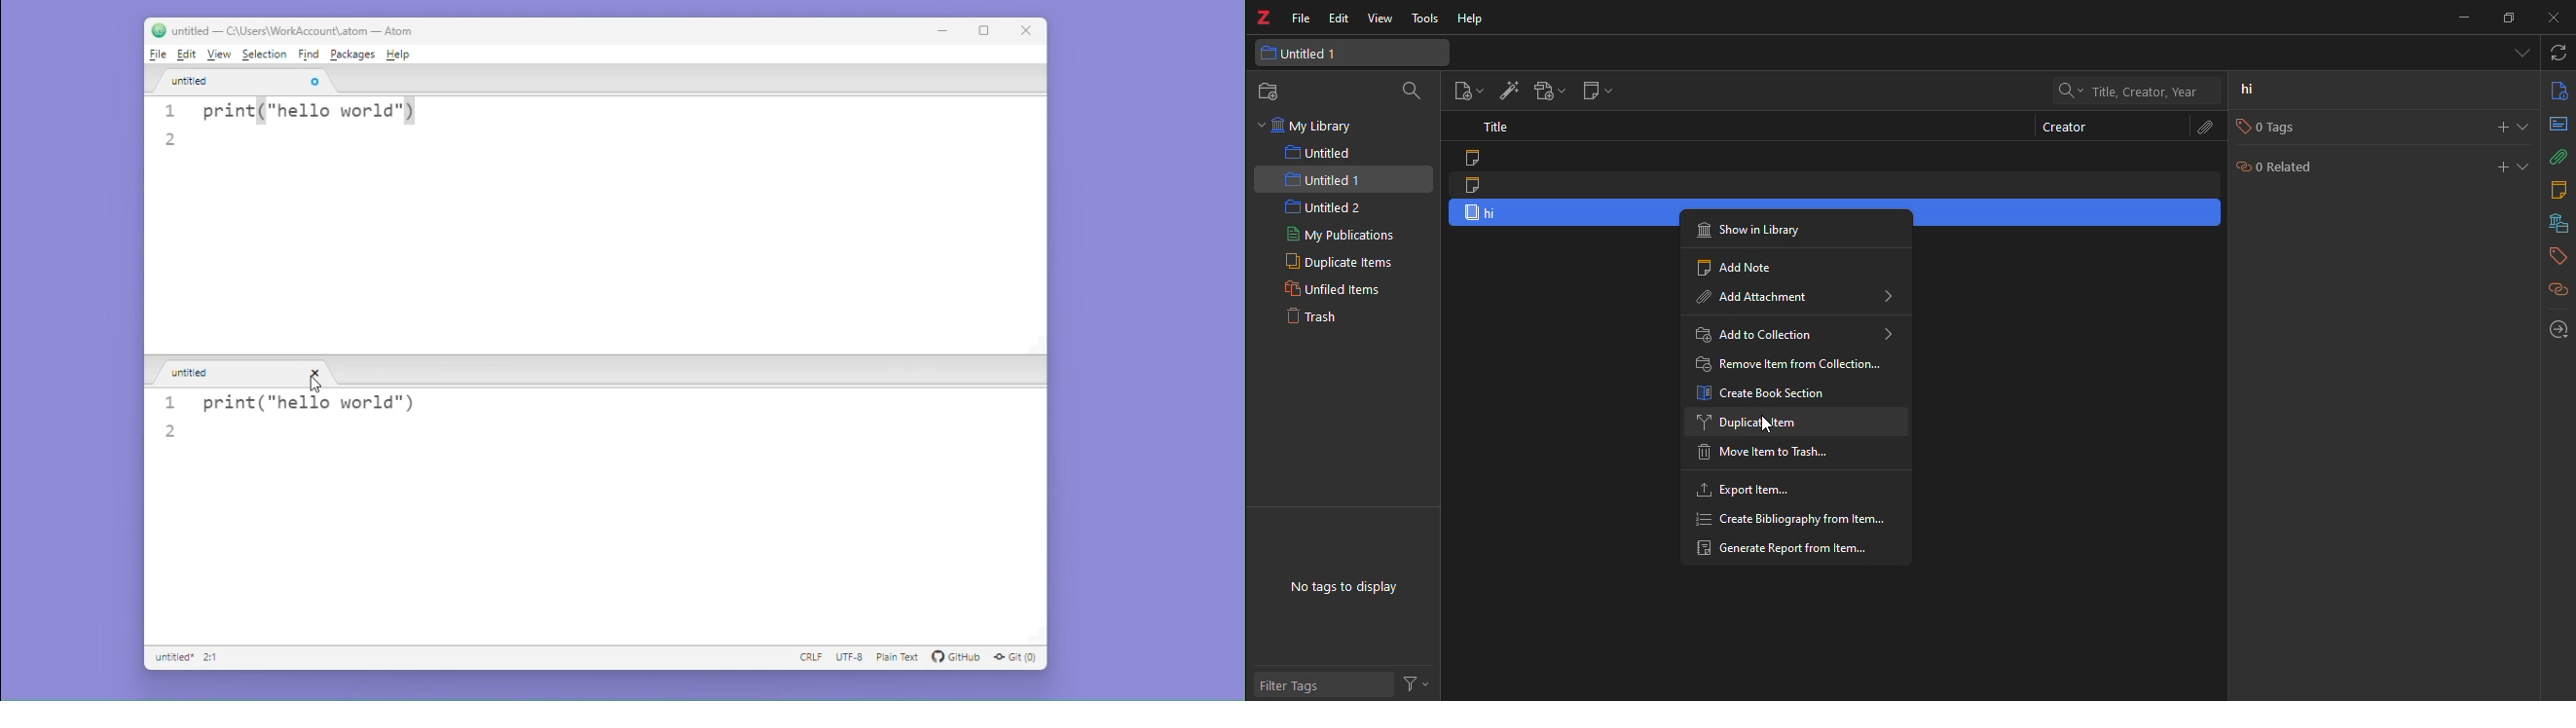  I want to click on create book section, so click(1773, 392).